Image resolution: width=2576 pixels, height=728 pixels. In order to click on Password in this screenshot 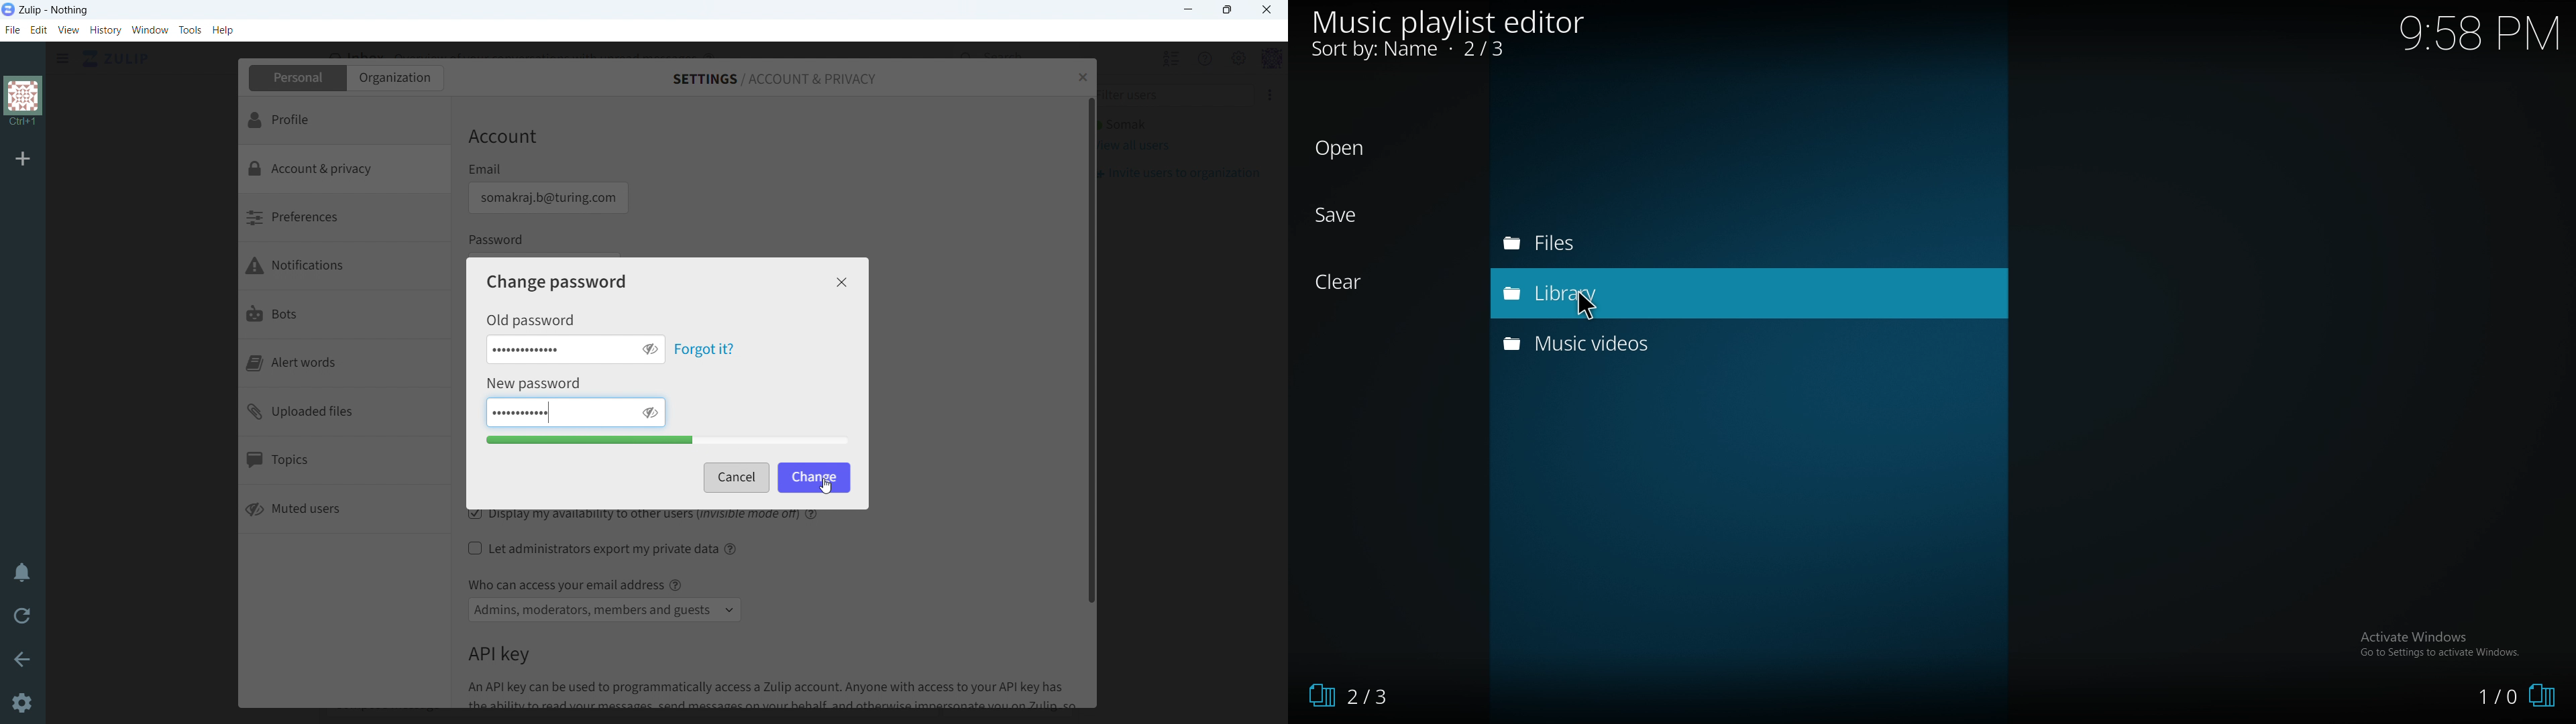, I will do `click(498, 239)`.